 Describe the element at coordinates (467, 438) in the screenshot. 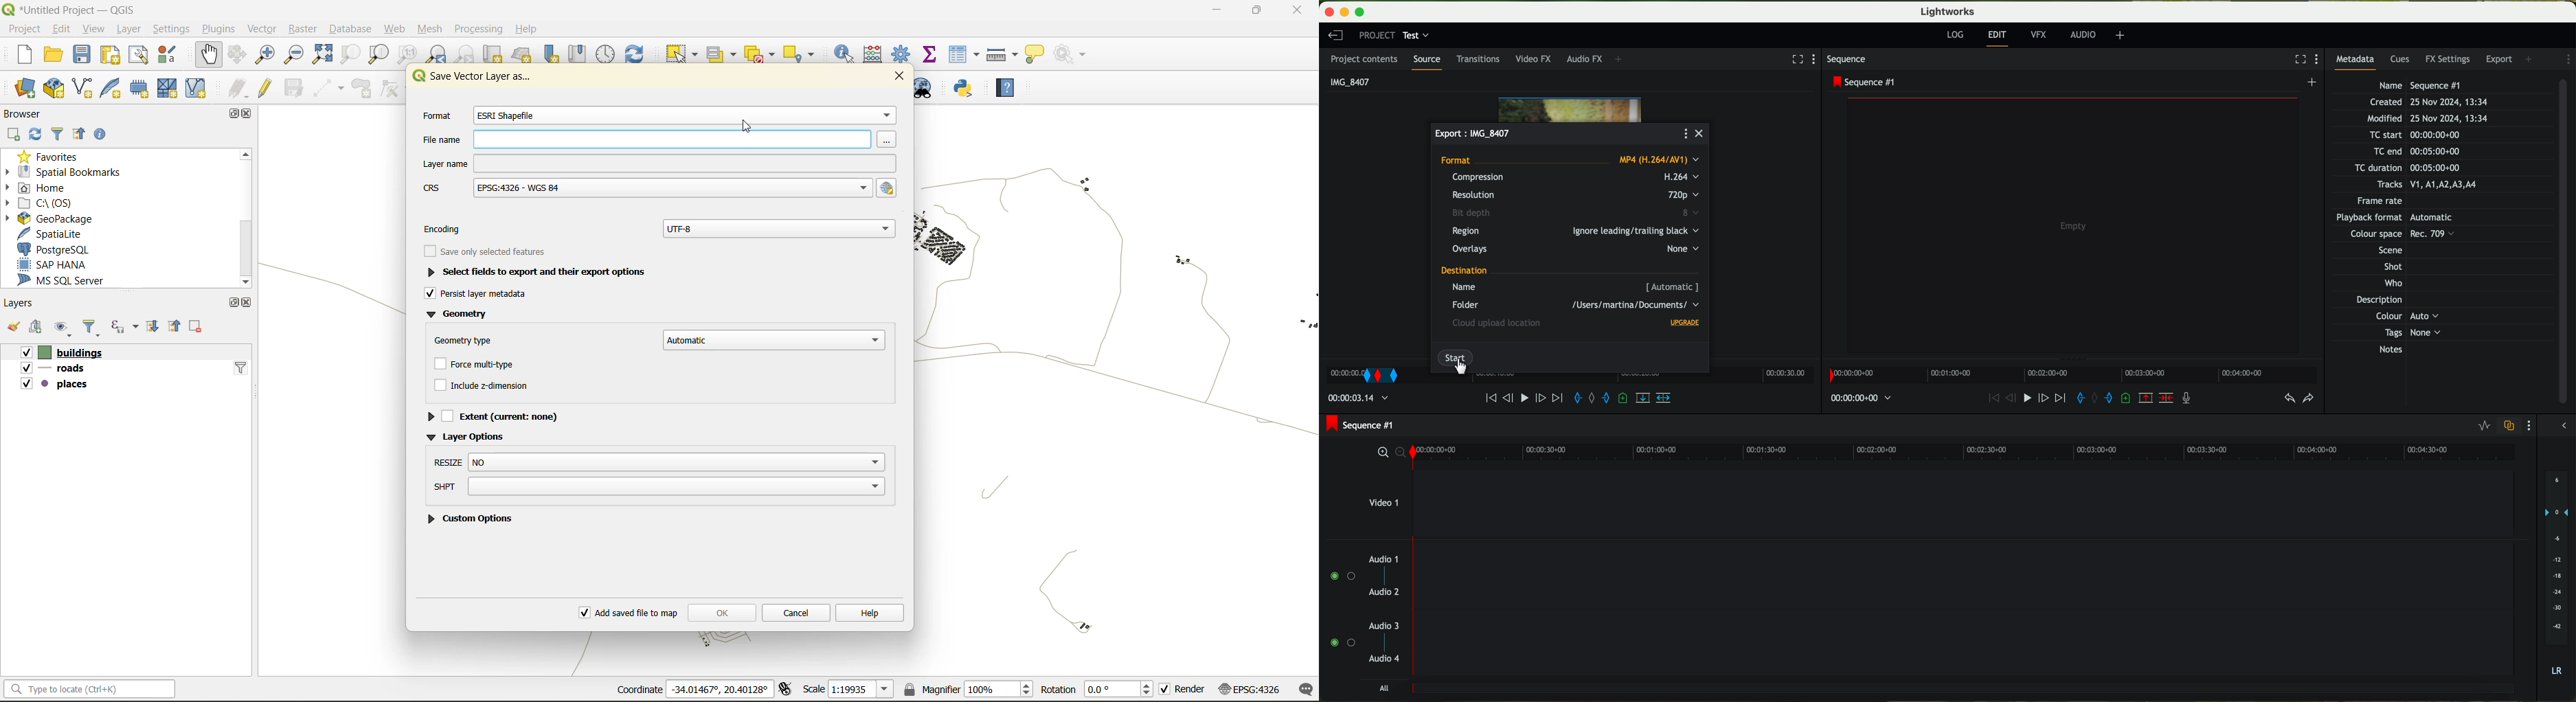

I see `layer options` at that location.